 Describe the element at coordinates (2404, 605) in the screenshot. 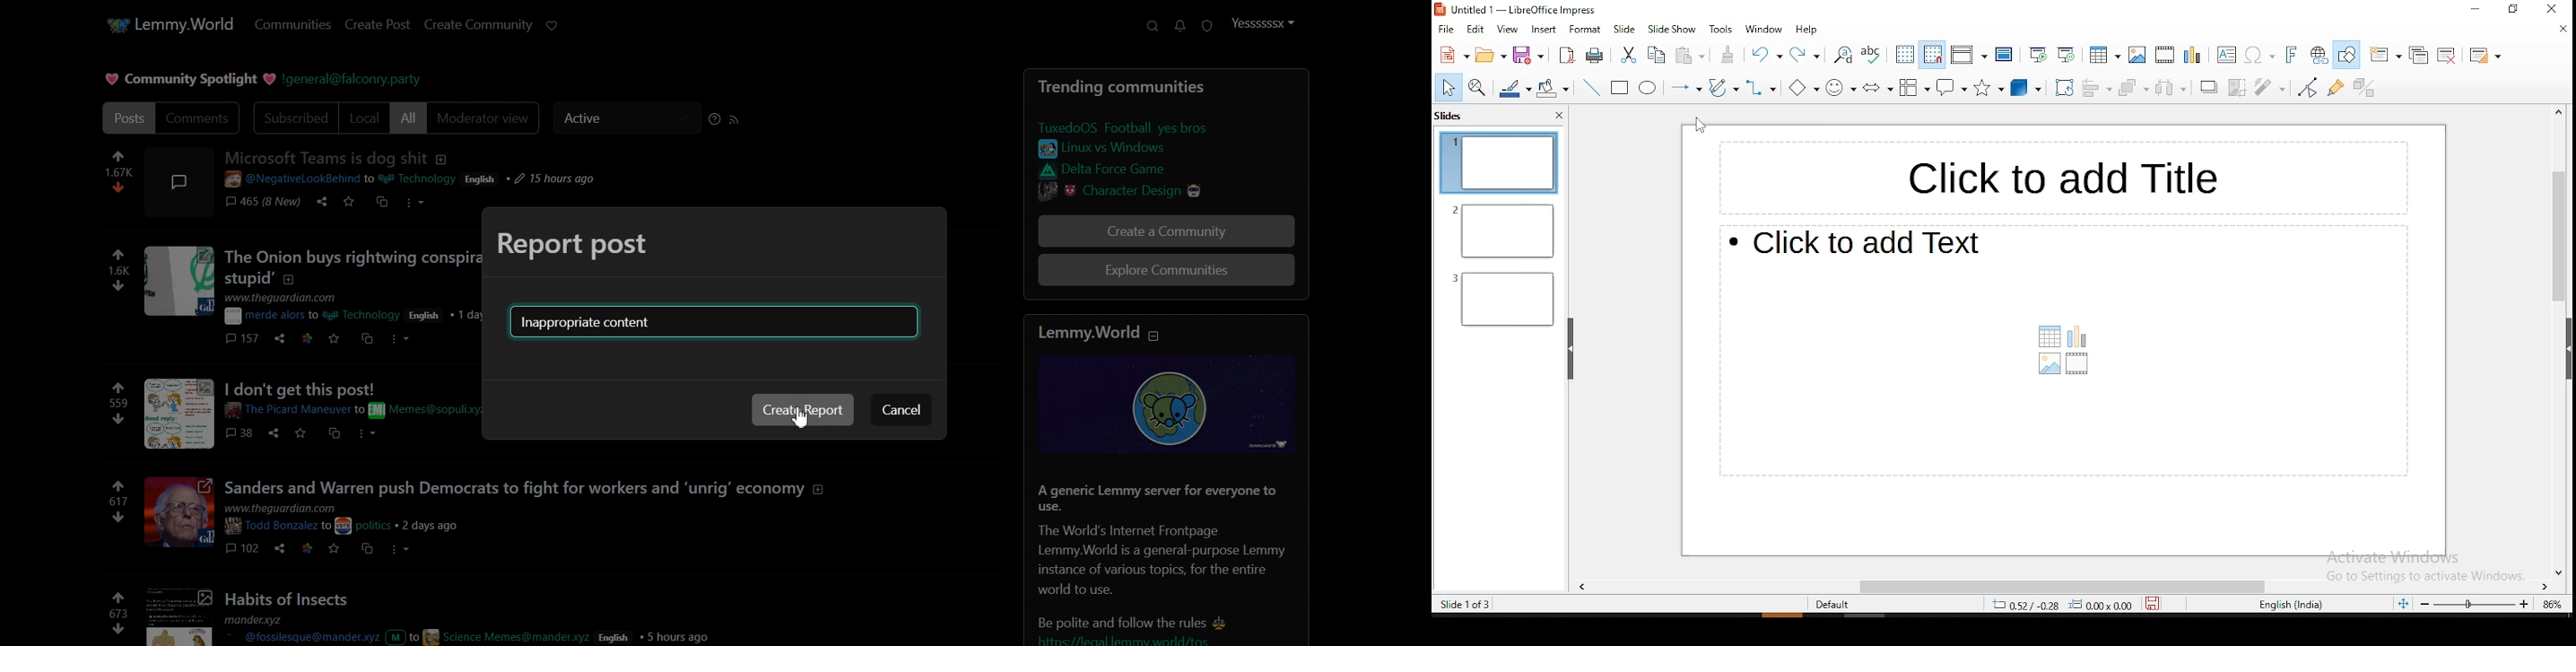

I see `fit slide to current window` at that location.